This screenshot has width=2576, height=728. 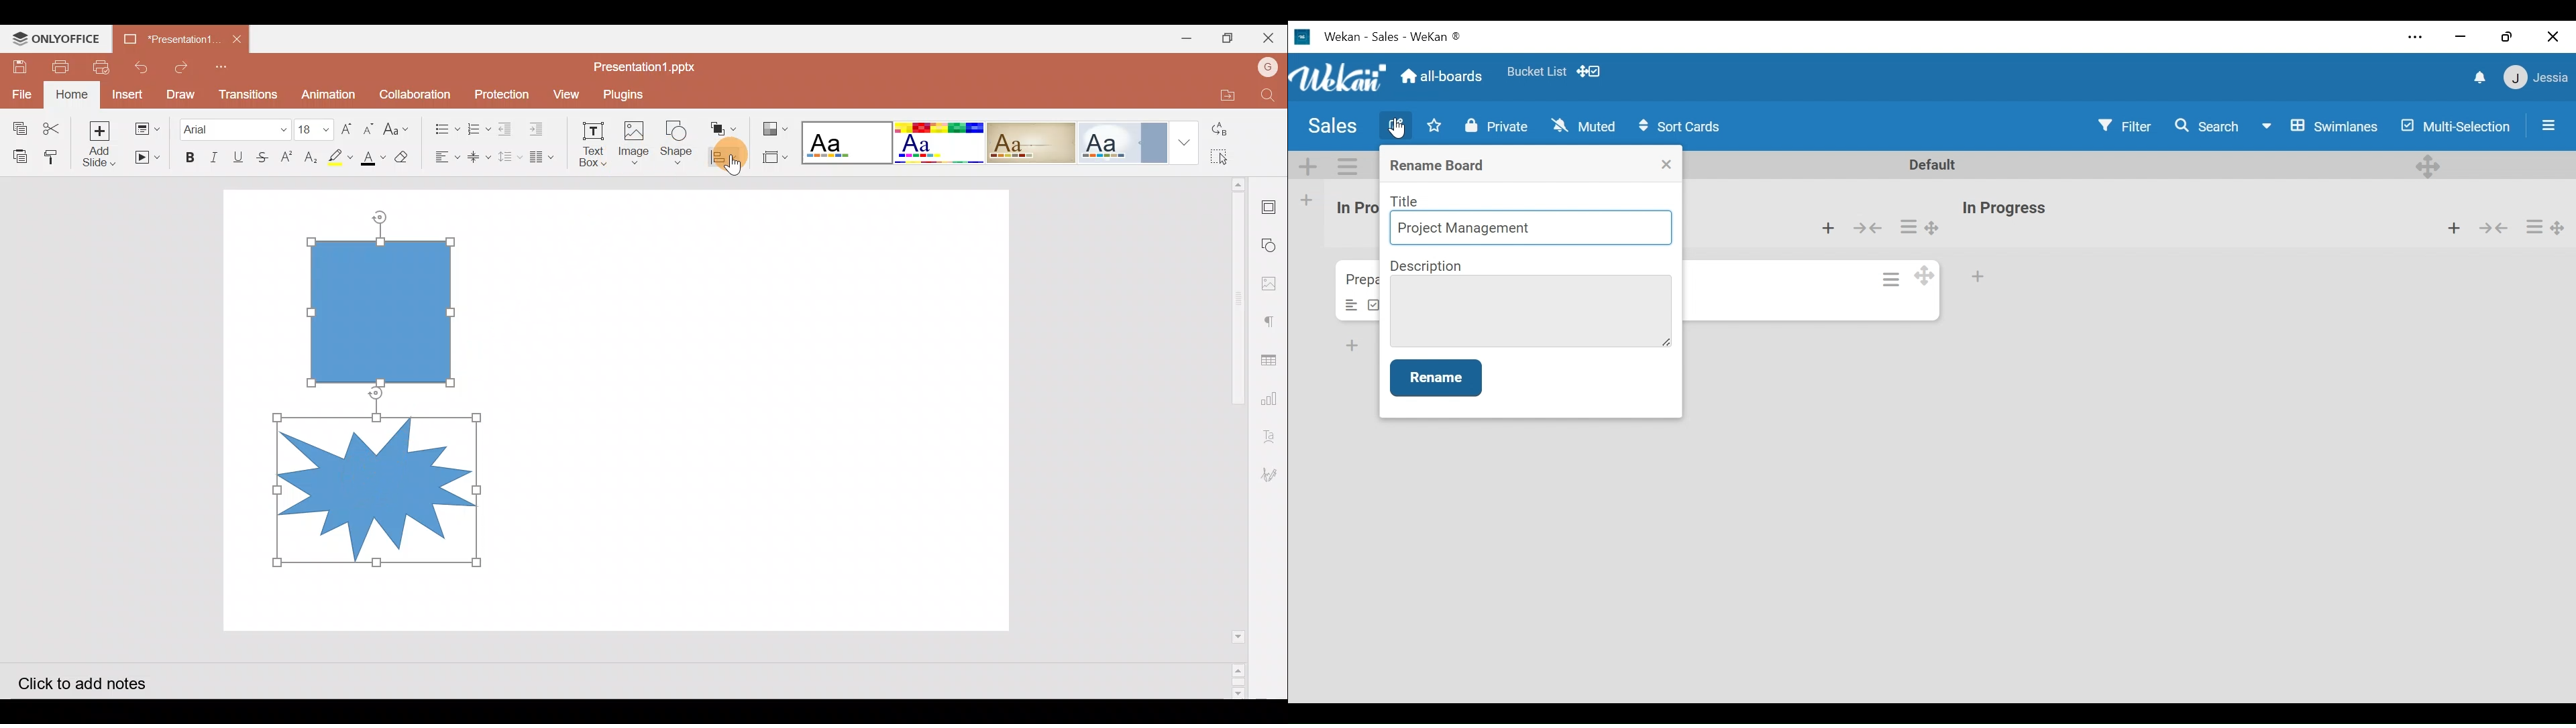 What do you see at coordinates (310, 124) in the screenshot?
I see `Font size` at bounding box center [310, 124].